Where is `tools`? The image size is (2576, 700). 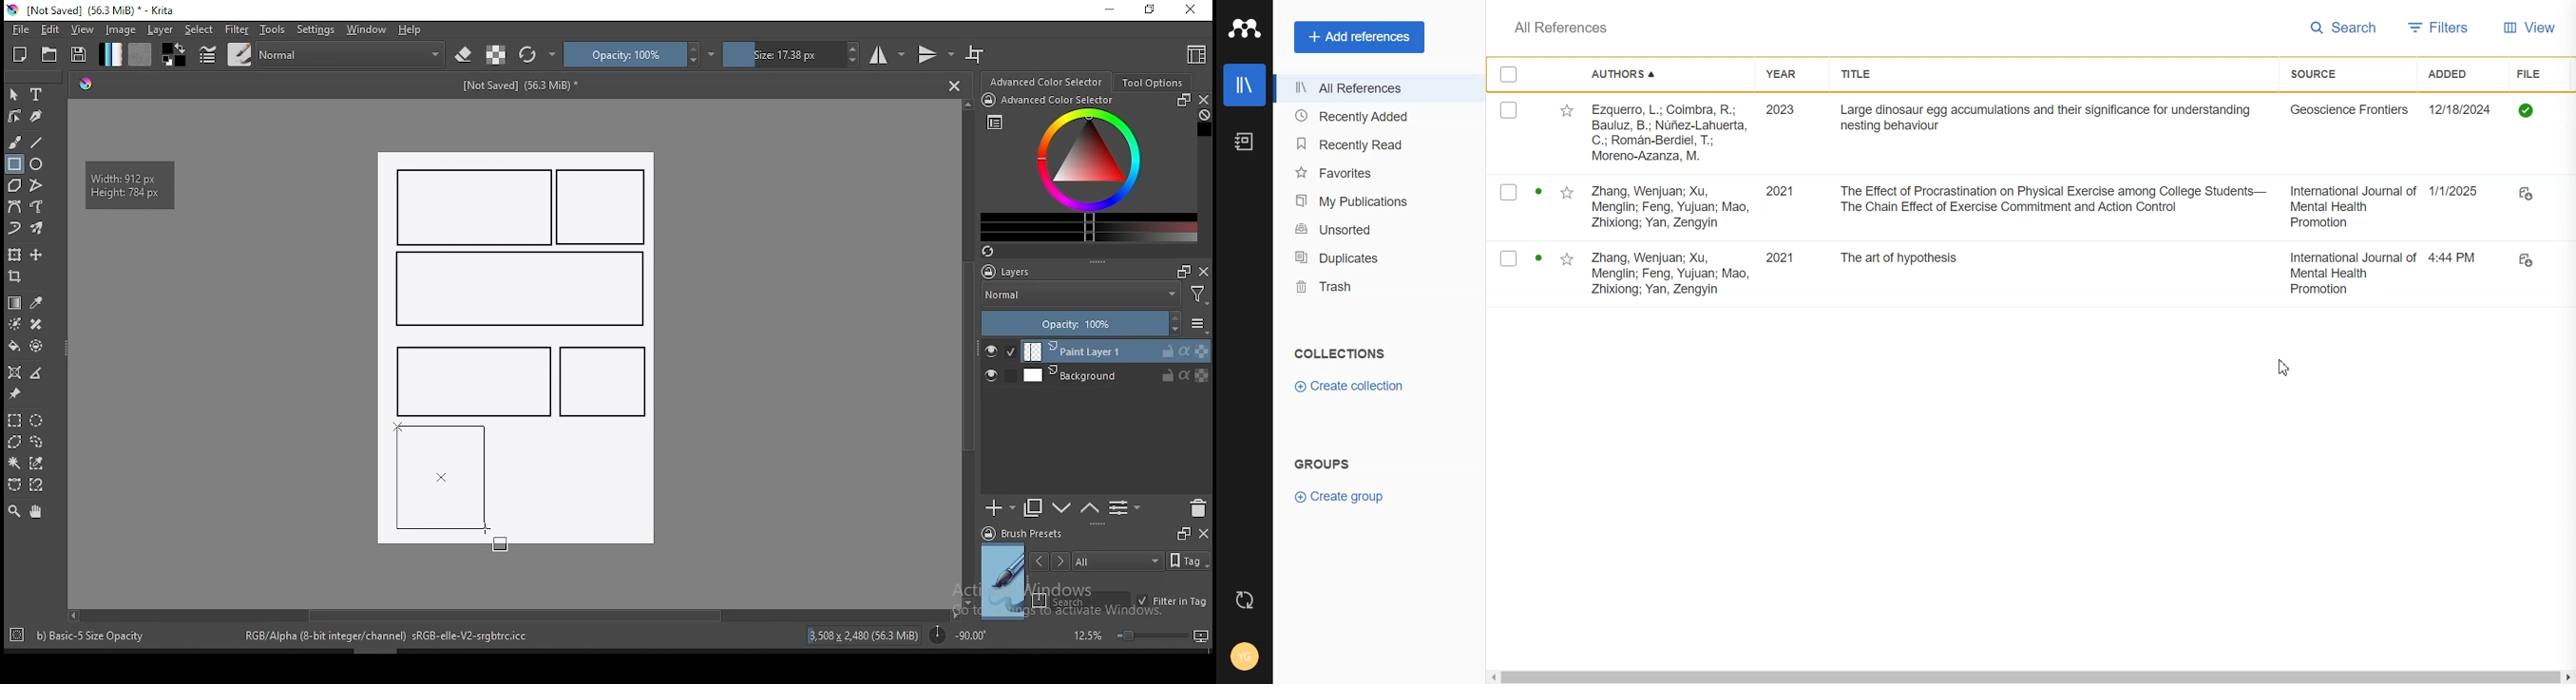 tools is located at coordinates (273, 29).